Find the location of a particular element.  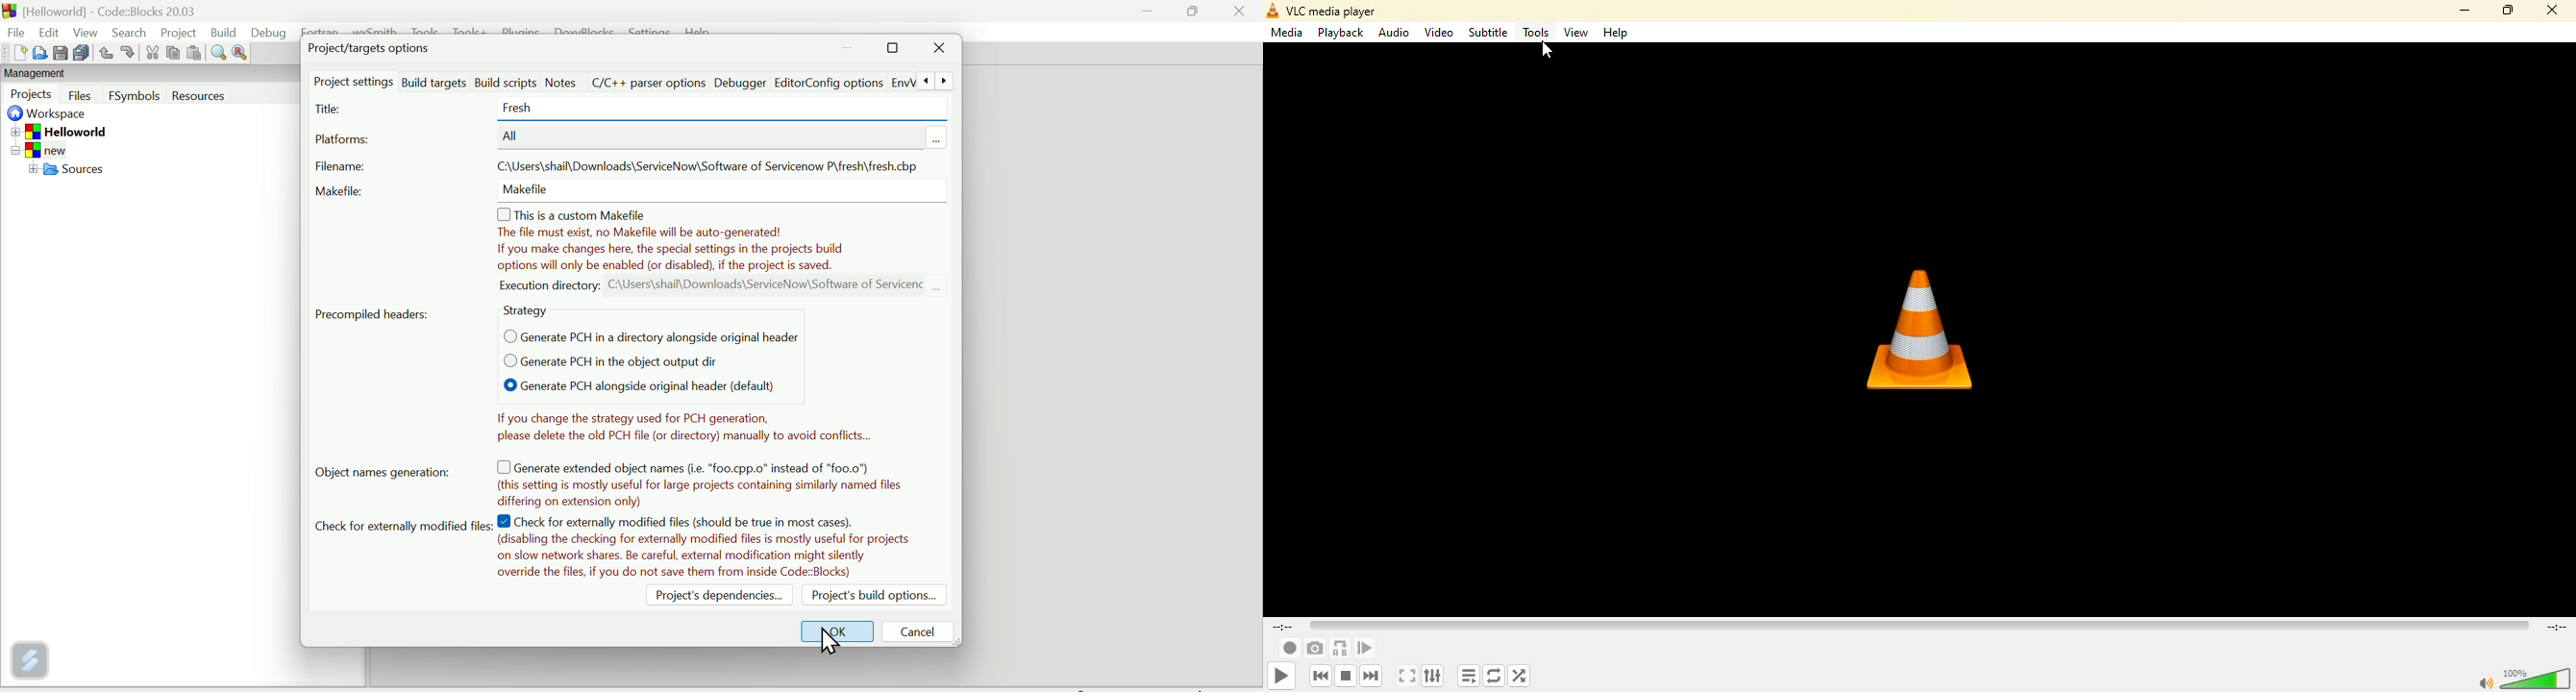

Editor Config options is located at coordinates (843, 82).